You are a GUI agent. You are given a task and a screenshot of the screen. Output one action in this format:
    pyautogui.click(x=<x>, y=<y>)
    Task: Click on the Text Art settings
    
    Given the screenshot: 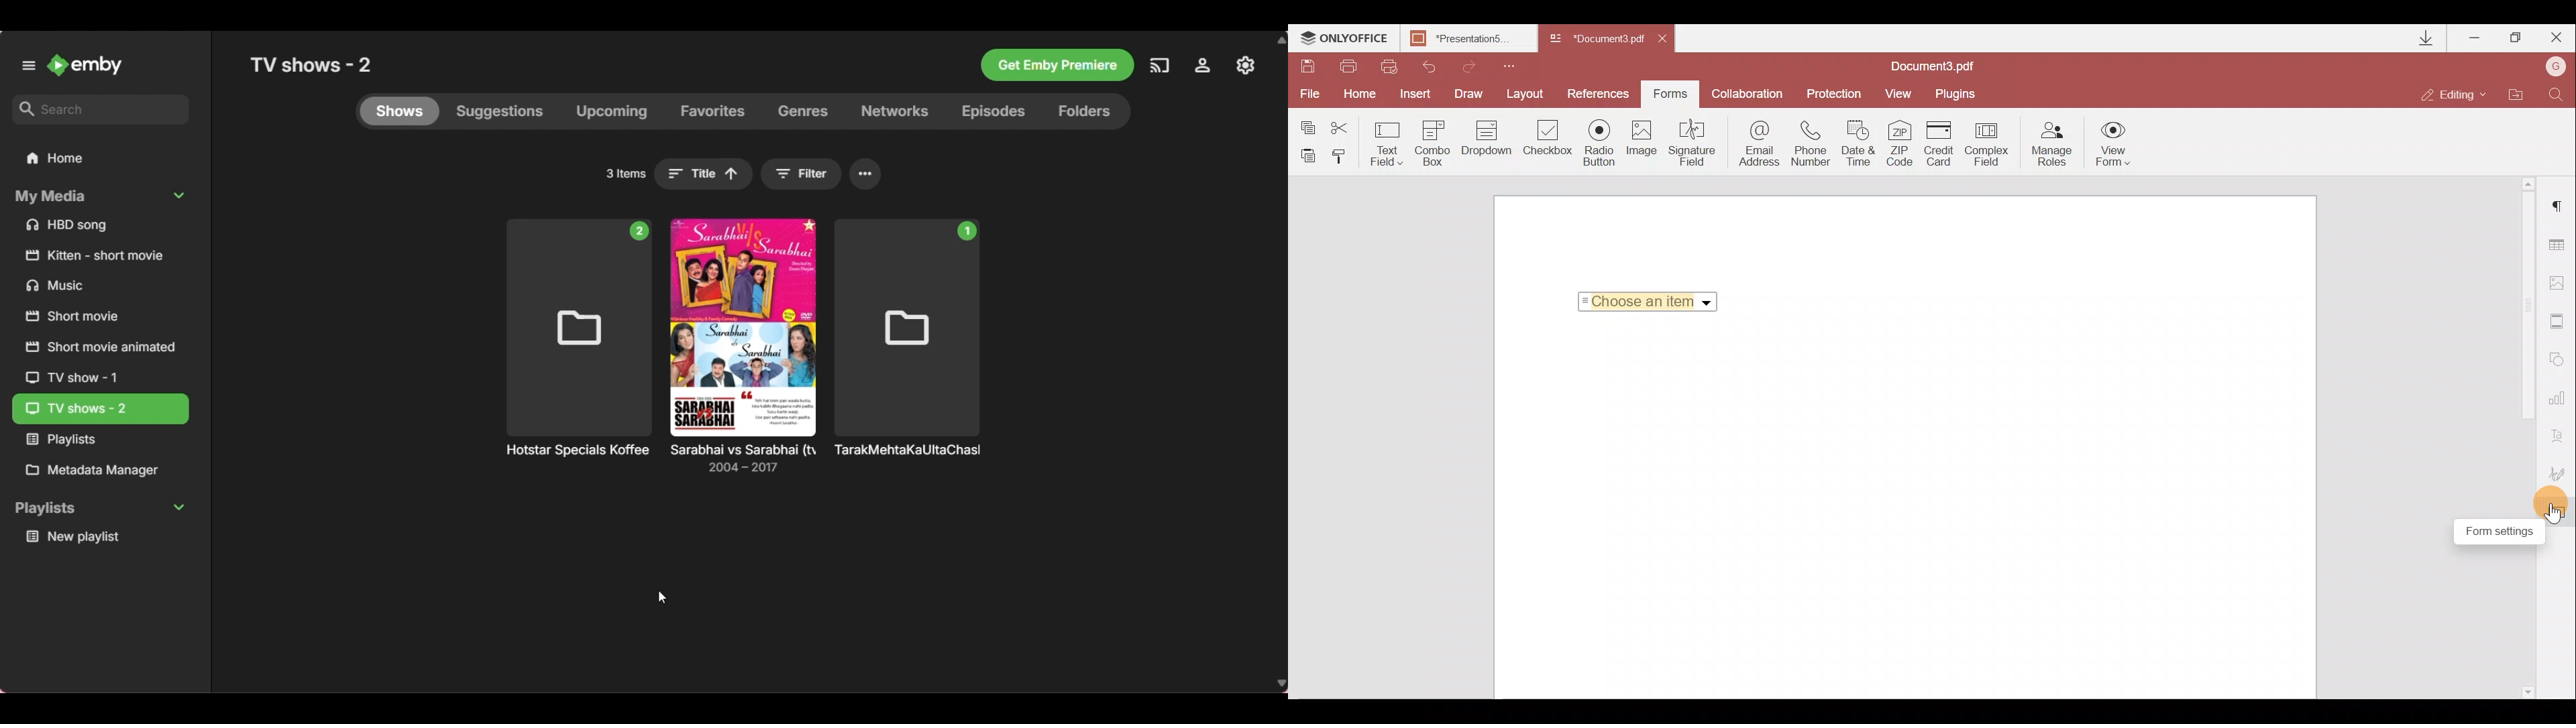 What is the action you would take?
    pyautogui.click(x=2561, y=440)
    